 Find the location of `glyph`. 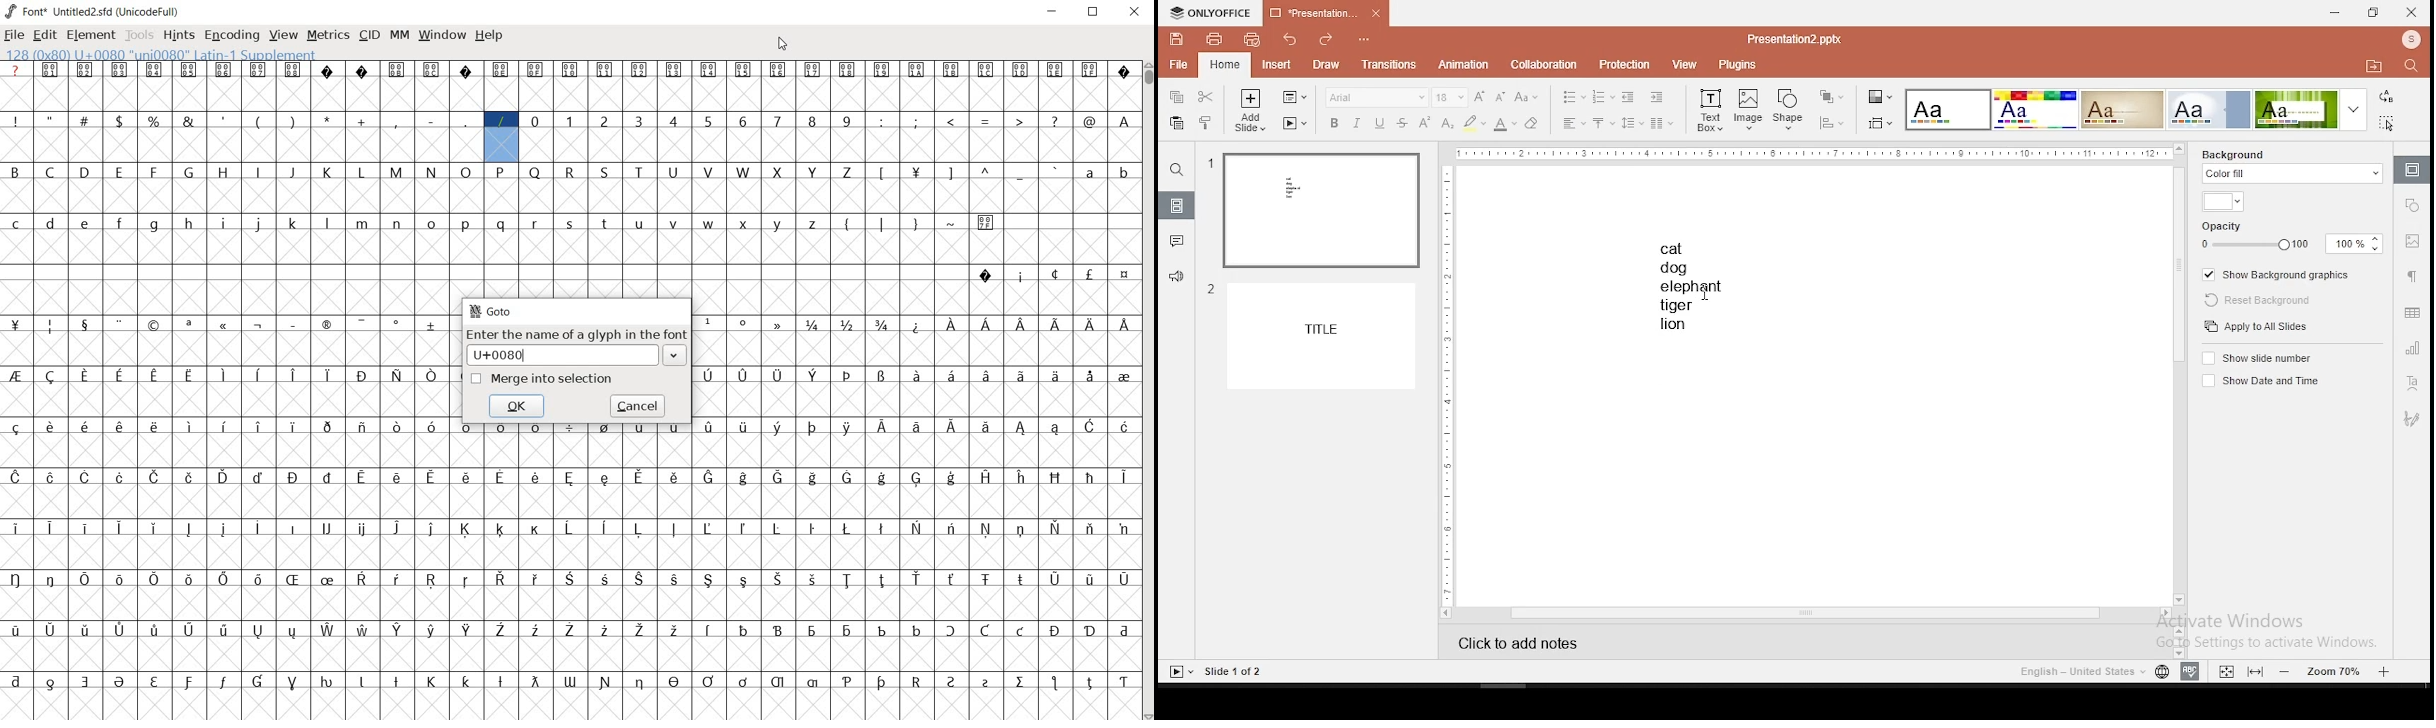

glyph is located at coordinates (709, 376).